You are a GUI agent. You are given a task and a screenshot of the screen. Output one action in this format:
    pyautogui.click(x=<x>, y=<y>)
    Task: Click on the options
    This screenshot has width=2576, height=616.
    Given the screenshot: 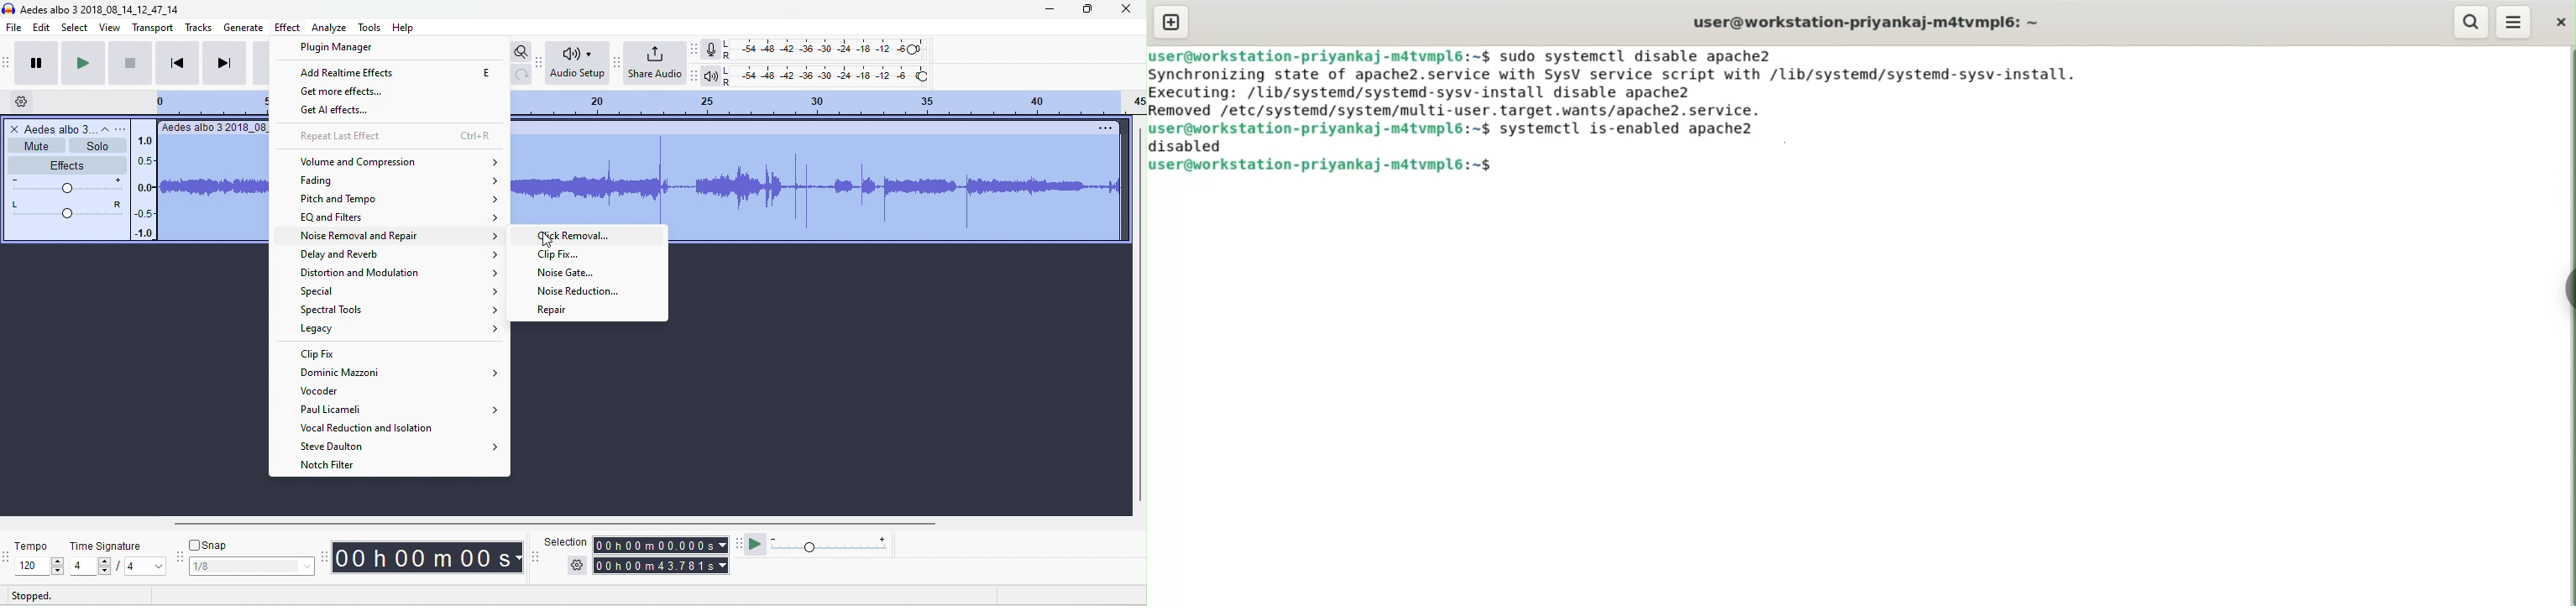 What is the action you would take?
    pyautogui.click(x=1107, y=128)
    